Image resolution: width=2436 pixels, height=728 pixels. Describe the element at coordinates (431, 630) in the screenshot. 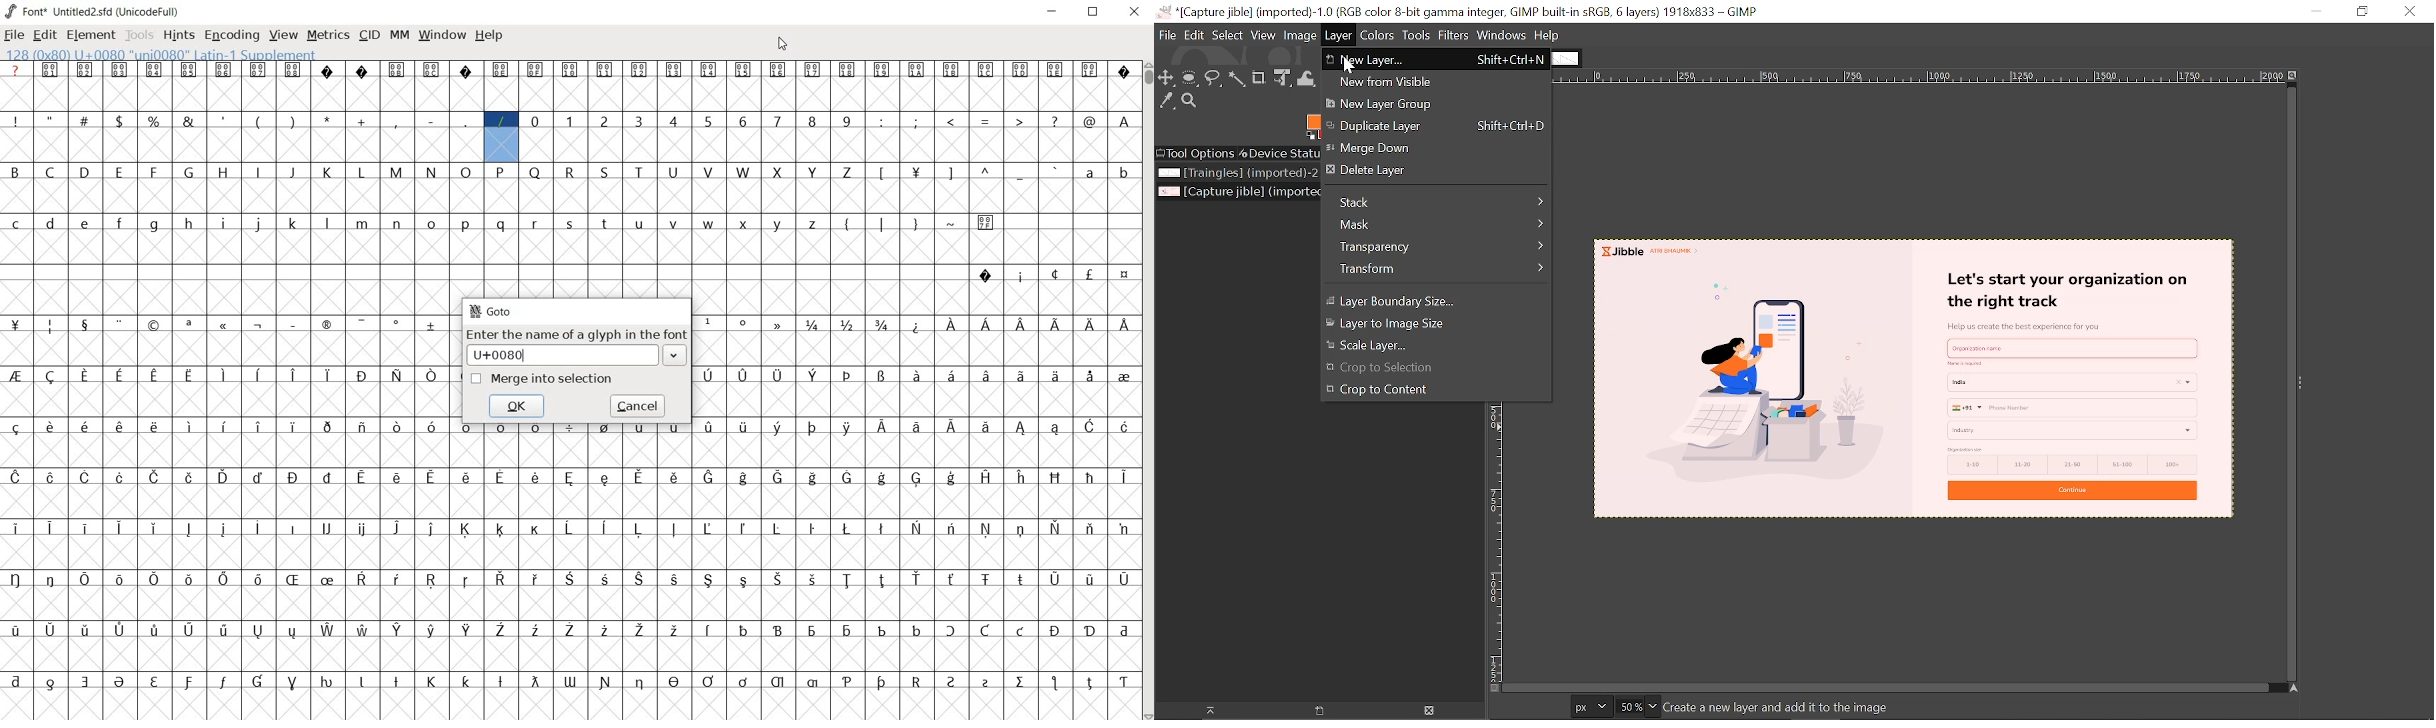

I see `glyph` at that location.